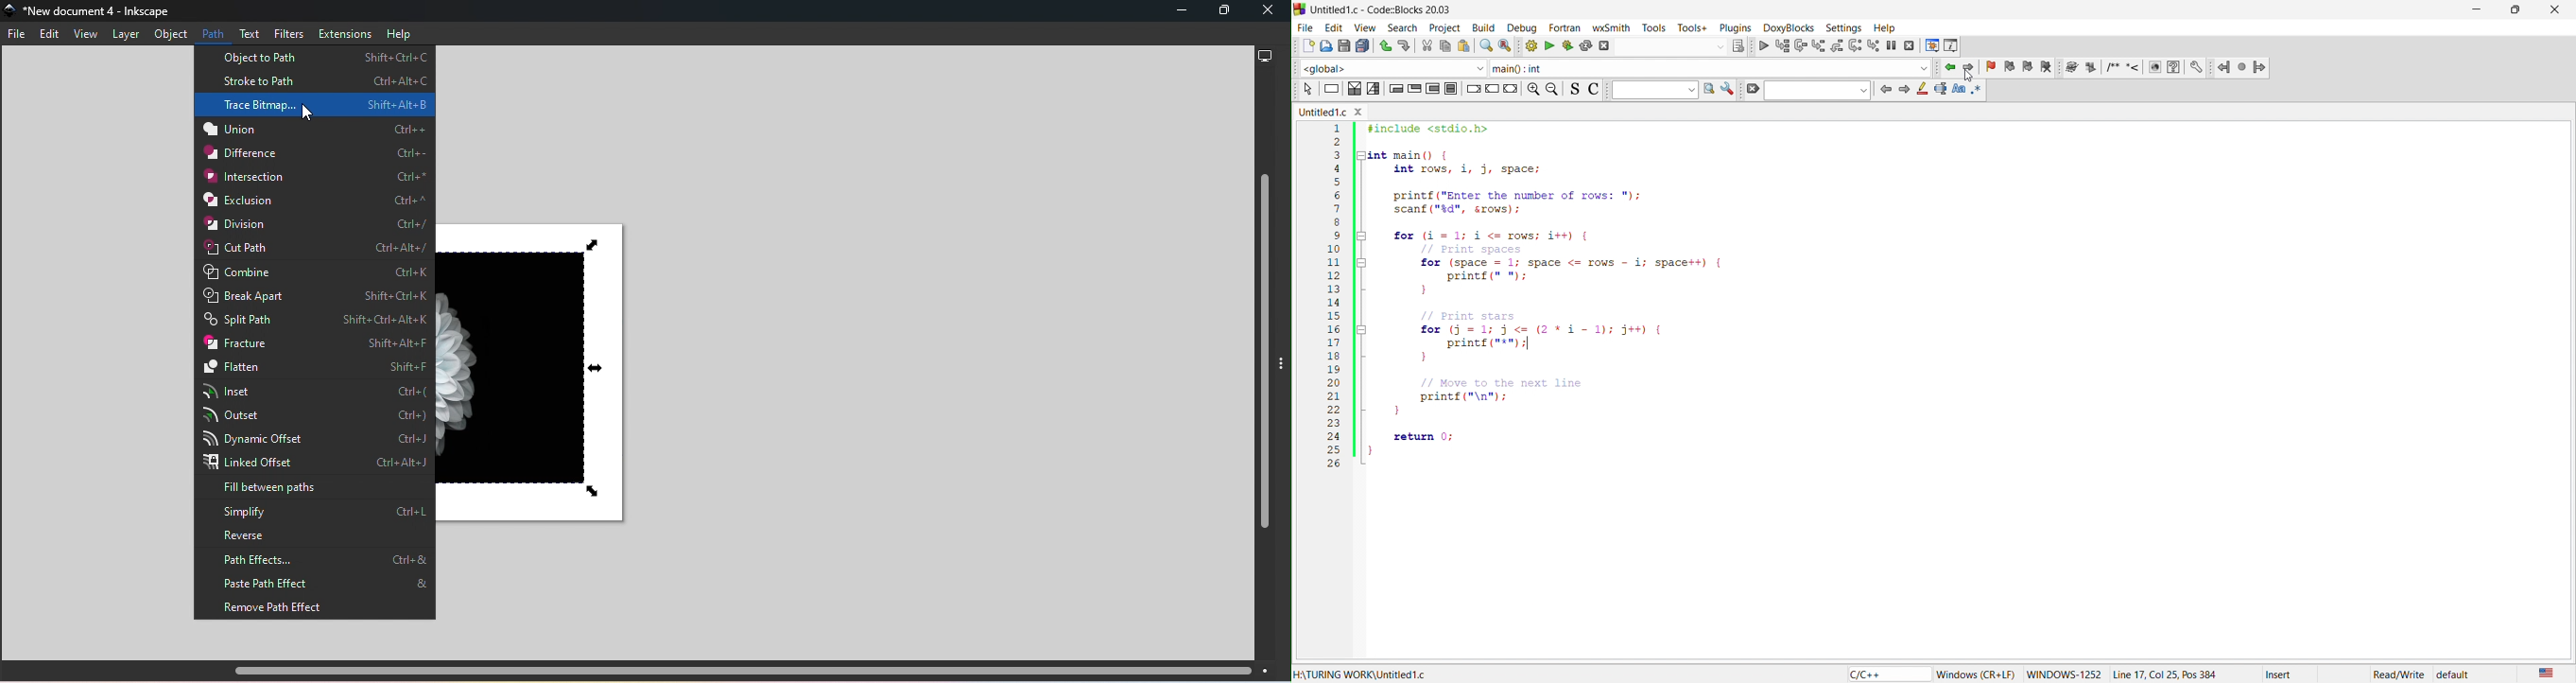 This screenshot has height=700, width=2576. What do you see at coordinates (1441, 25) in the screenshot?
I see `project` at bounding box center [1441, 25].